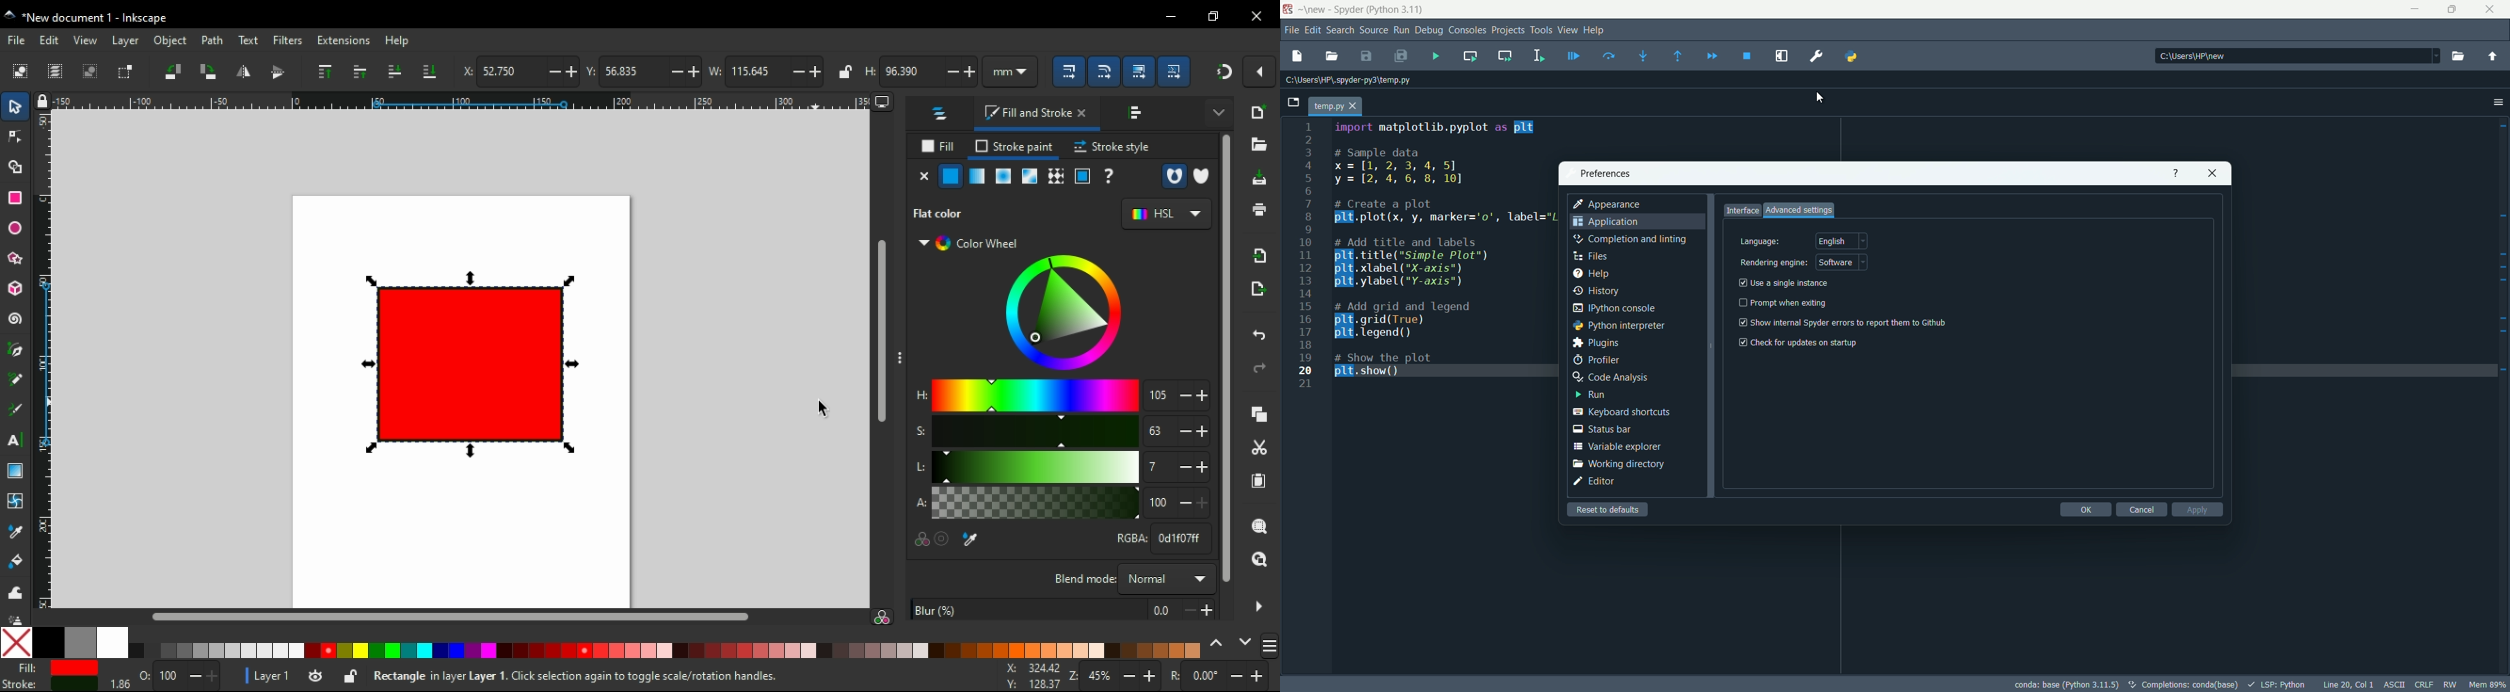 The image size is (2520, 700). Describe the element at coordinates (1293, 103) in the screenshot. I see `browse tabs` at that location.